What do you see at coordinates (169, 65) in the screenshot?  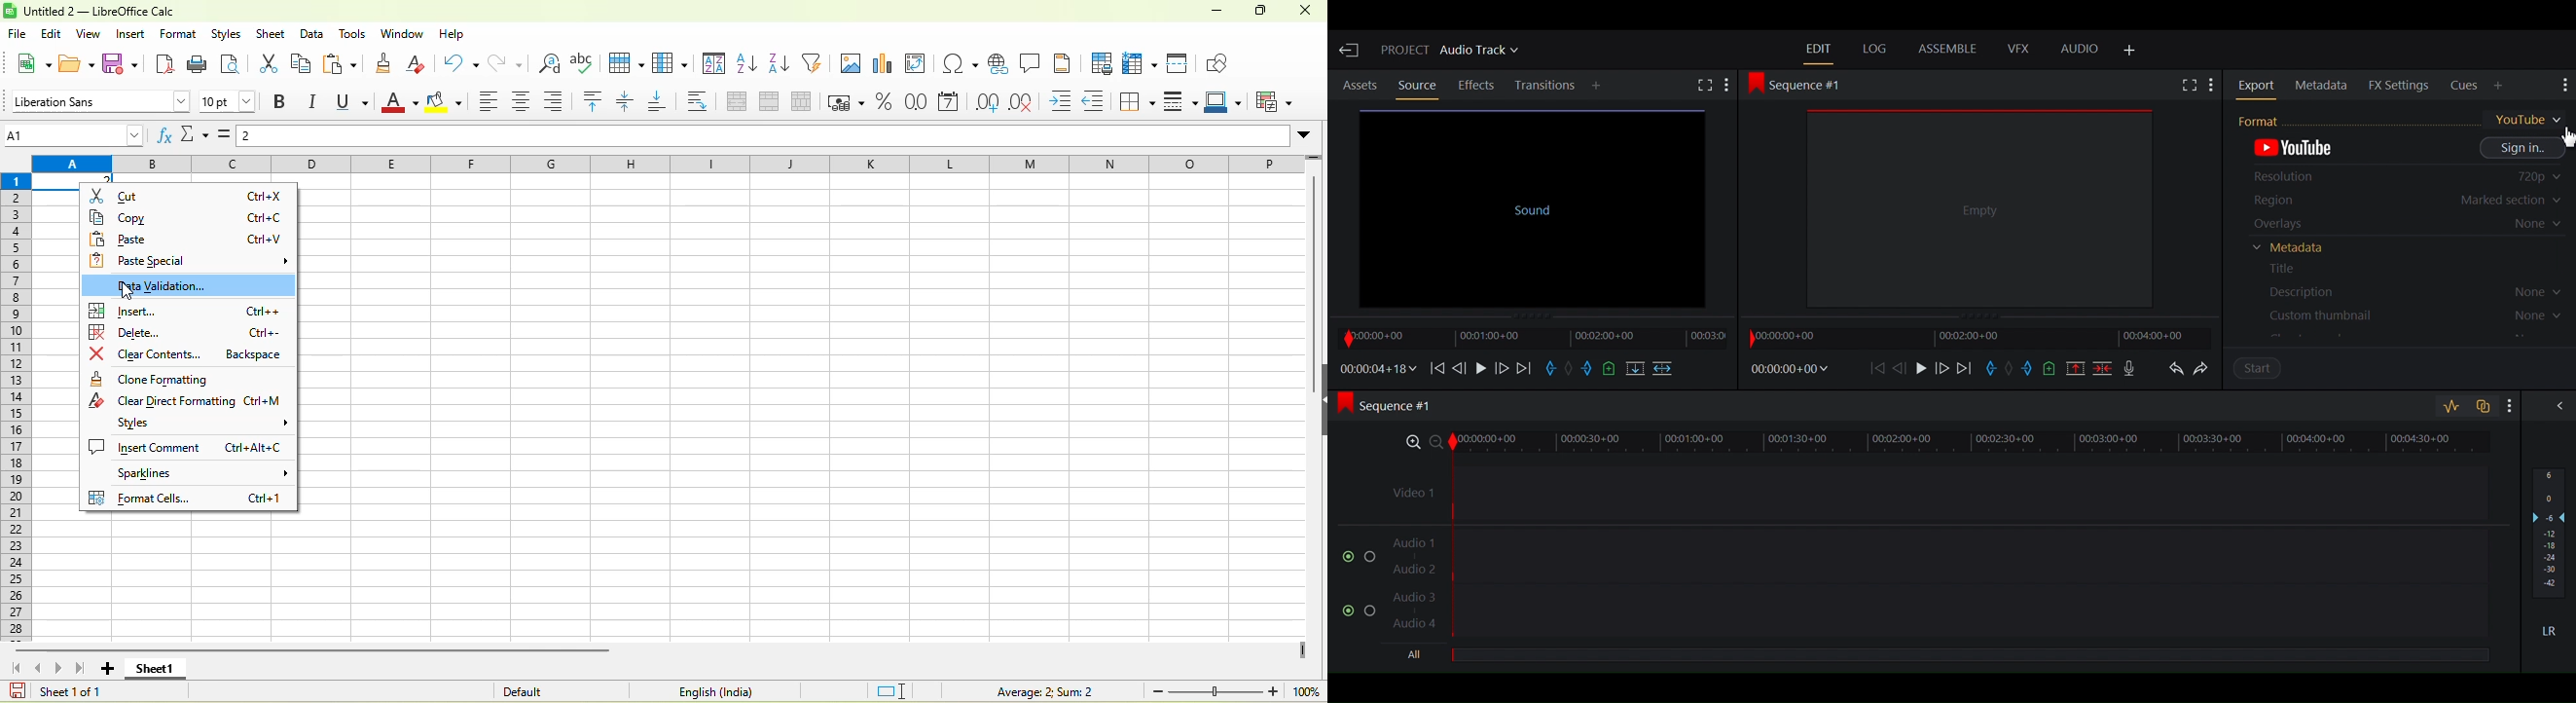 I see `export directly as pdf` at bounding box center [169, 65].